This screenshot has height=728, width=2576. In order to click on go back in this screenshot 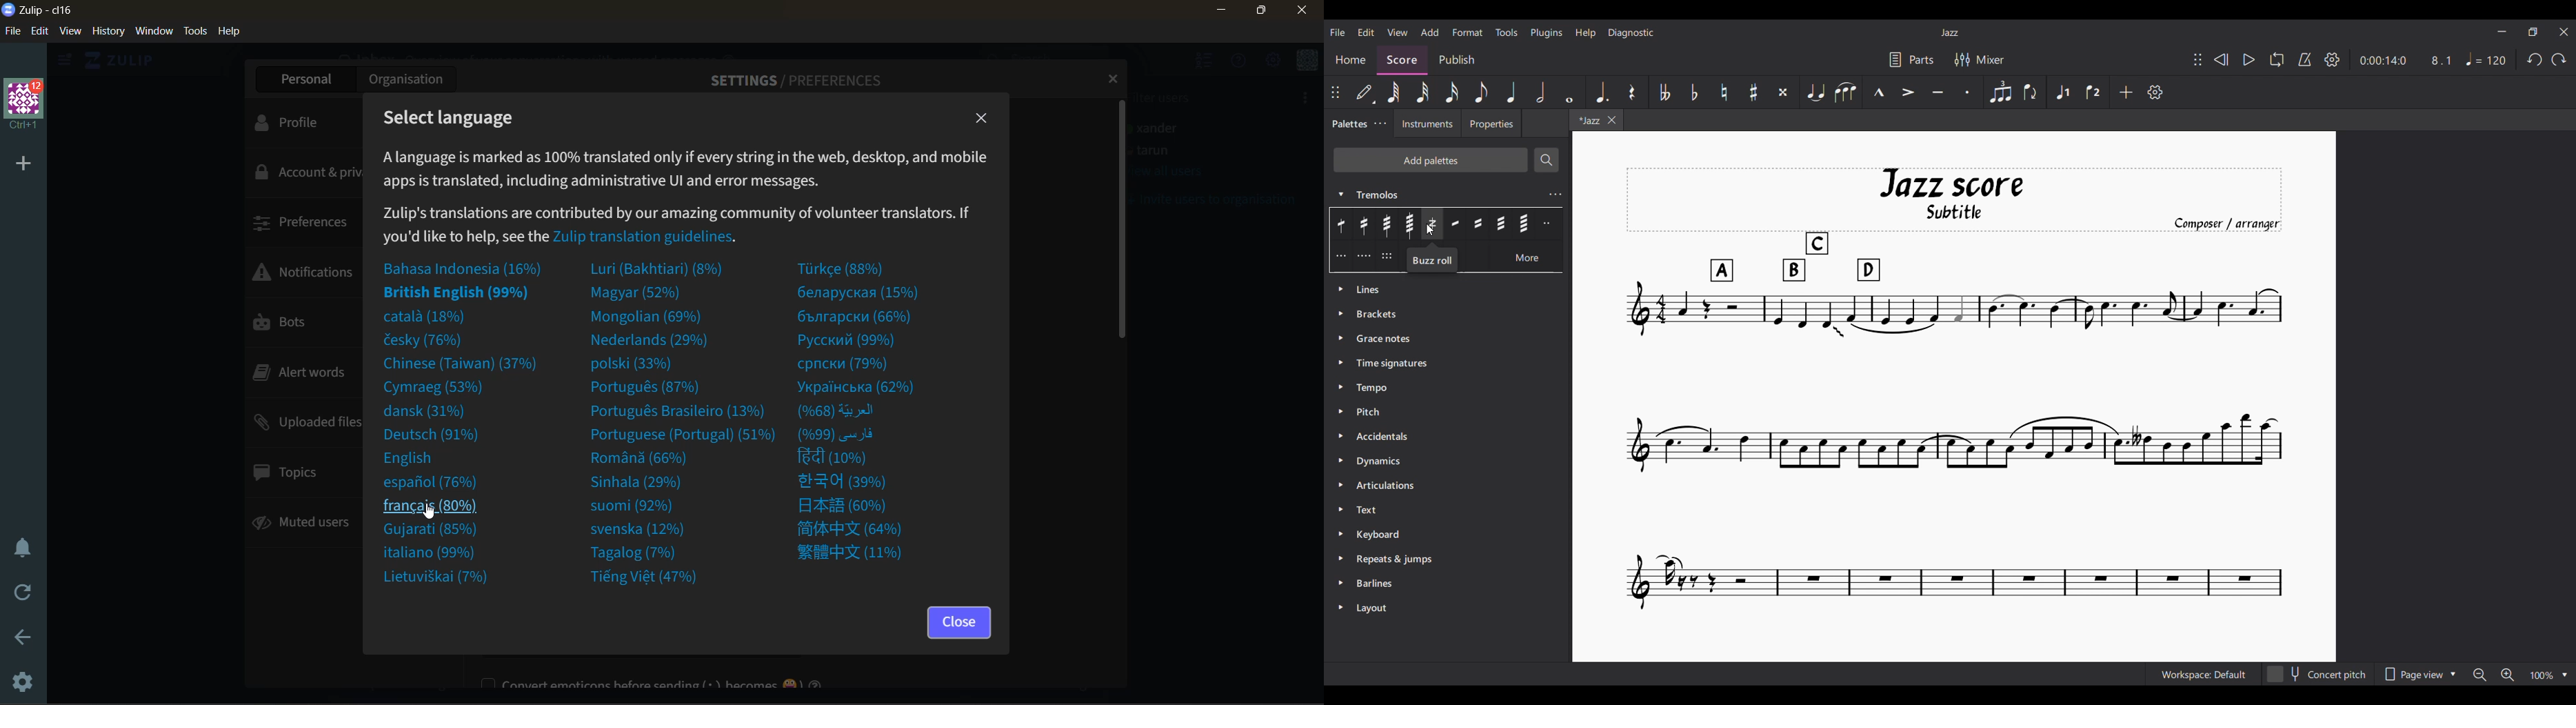, I will do `click(27, 638)`.